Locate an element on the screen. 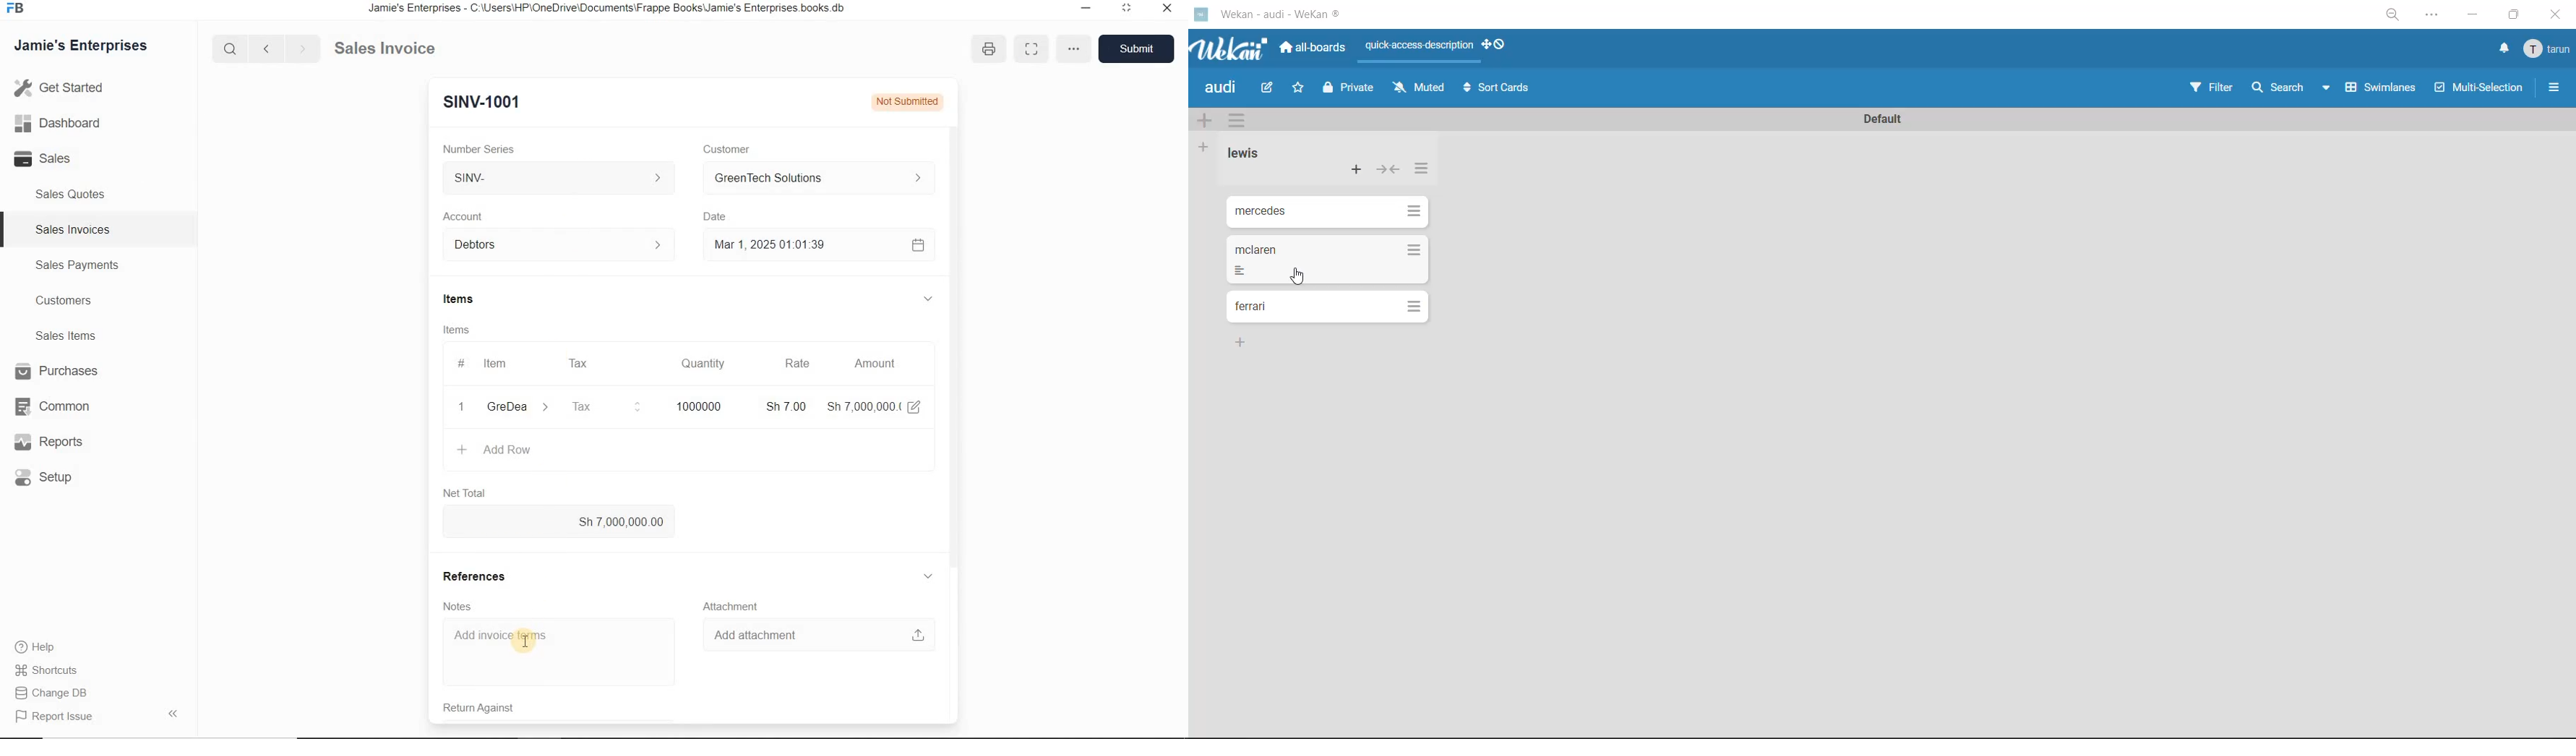  Return Against is located at coordinates (475, 710).